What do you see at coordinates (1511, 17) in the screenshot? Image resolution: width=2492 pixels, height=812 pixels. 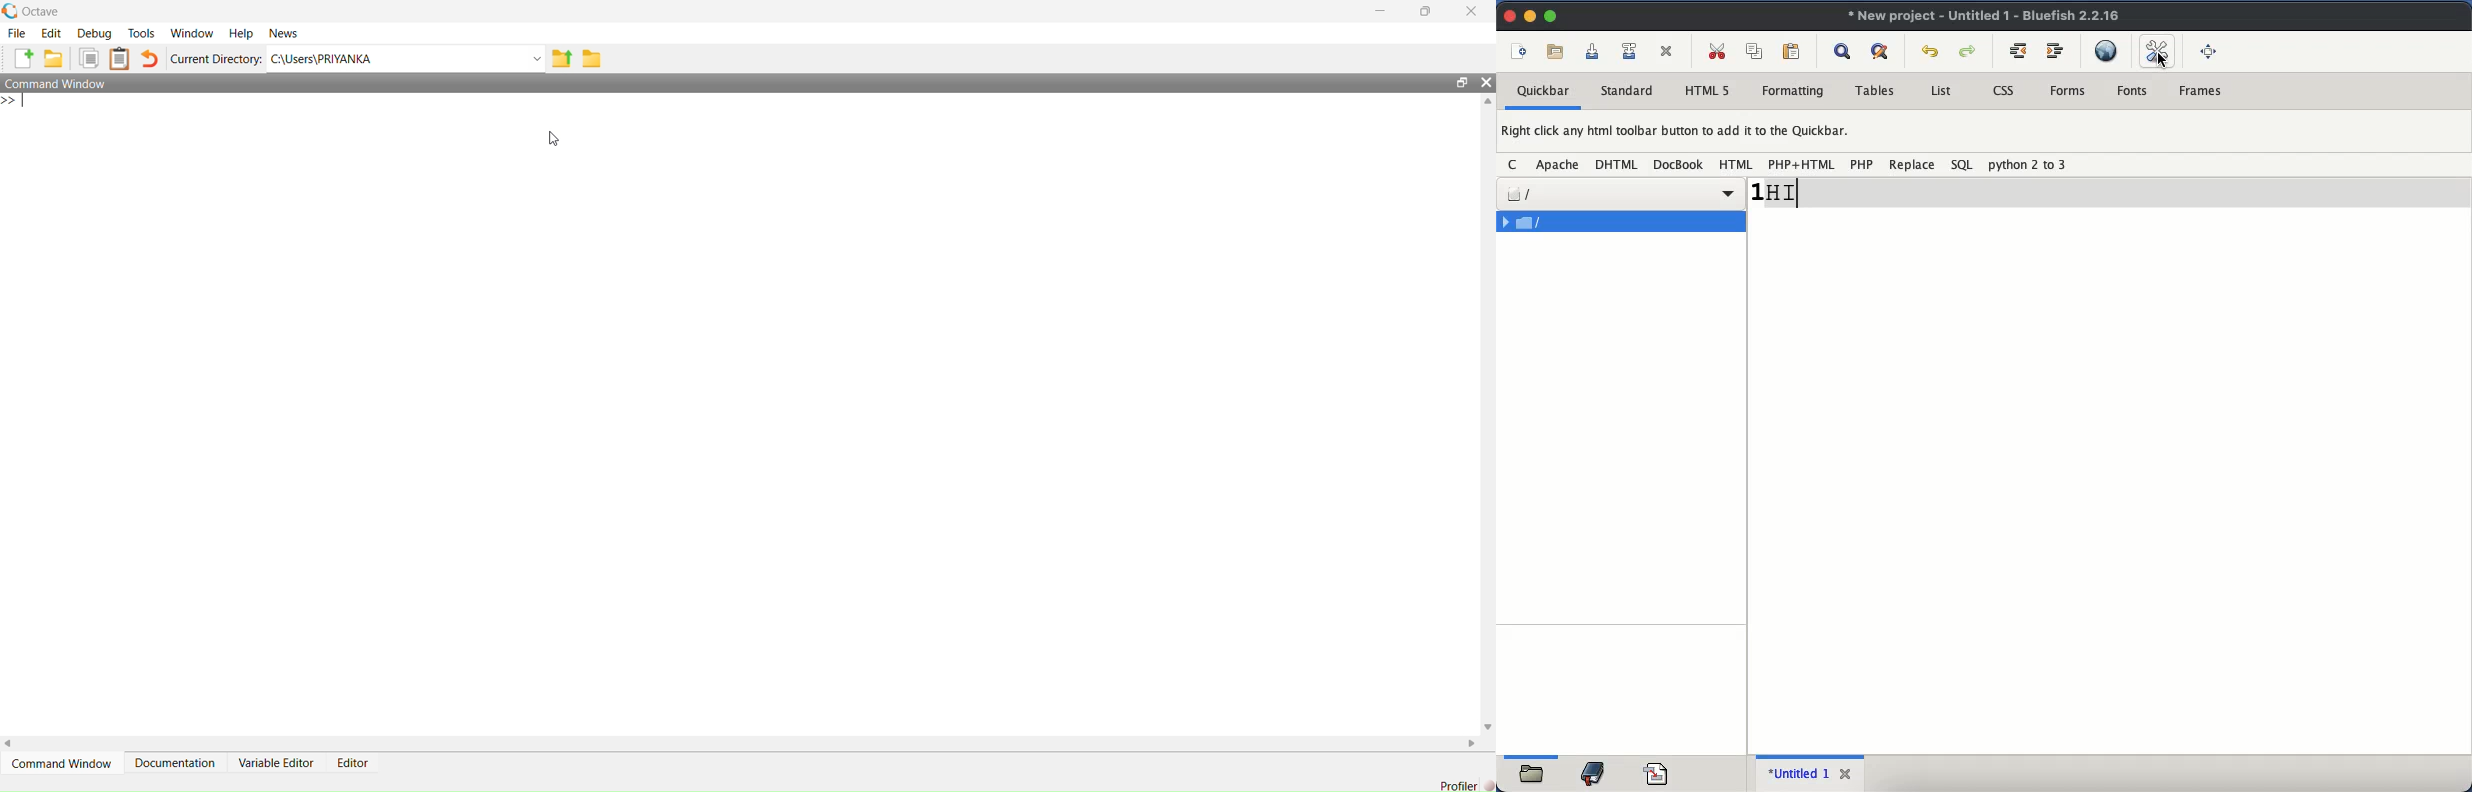 I see `close` at bounding box center [1511, 17].